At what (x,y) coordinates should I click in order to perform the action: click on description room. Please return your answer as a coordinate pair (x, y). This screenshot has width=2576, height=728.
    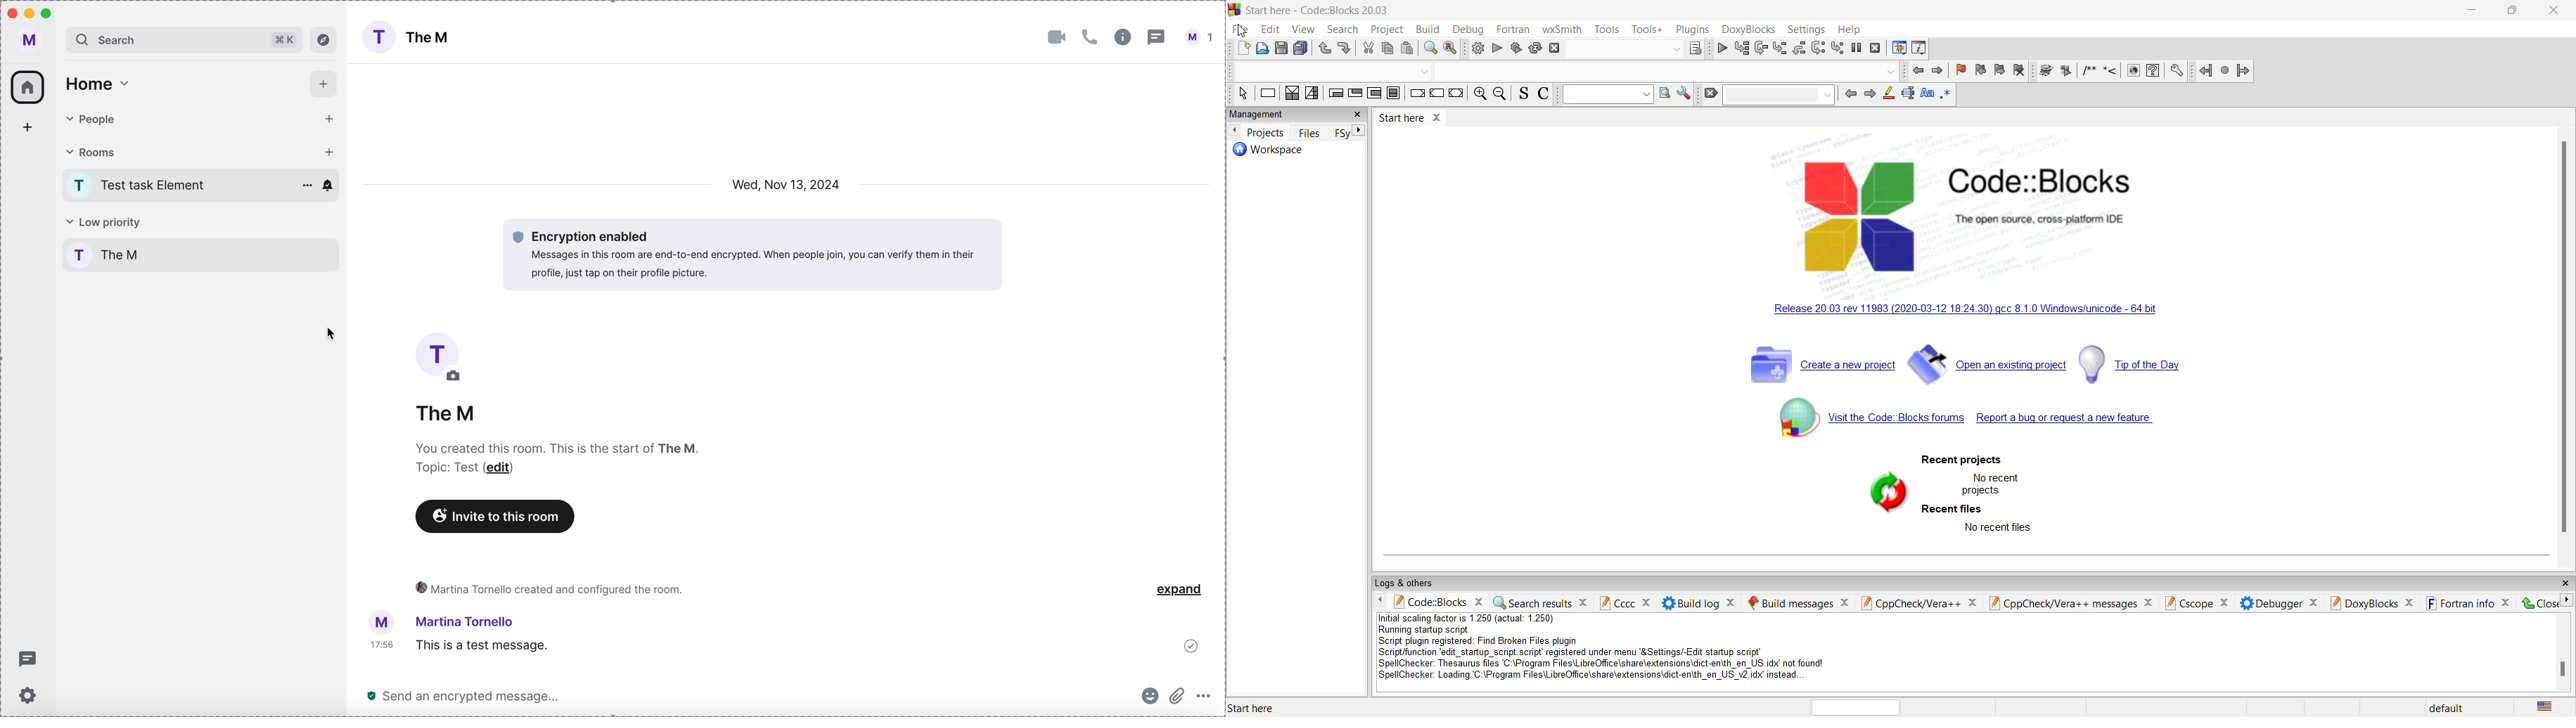
    Looking at the image, I should click on (556, 447).